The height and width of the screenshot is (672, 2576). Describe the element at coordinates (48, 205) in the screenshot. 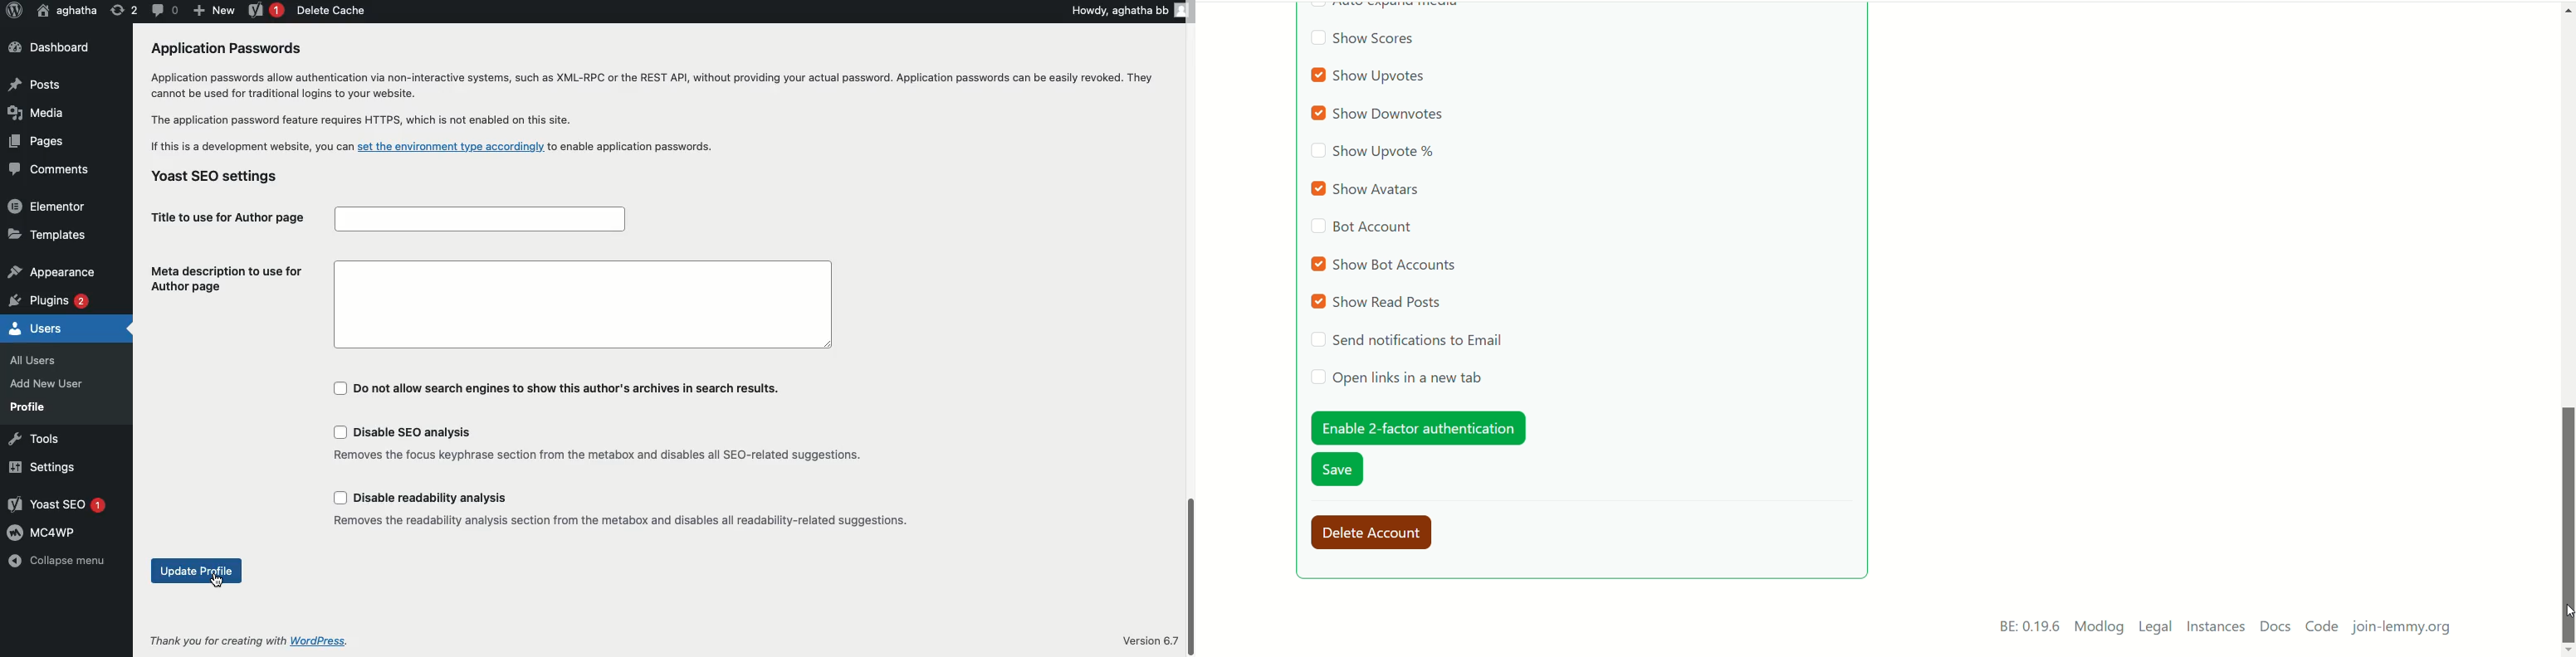

I see `Elementor` at that location.